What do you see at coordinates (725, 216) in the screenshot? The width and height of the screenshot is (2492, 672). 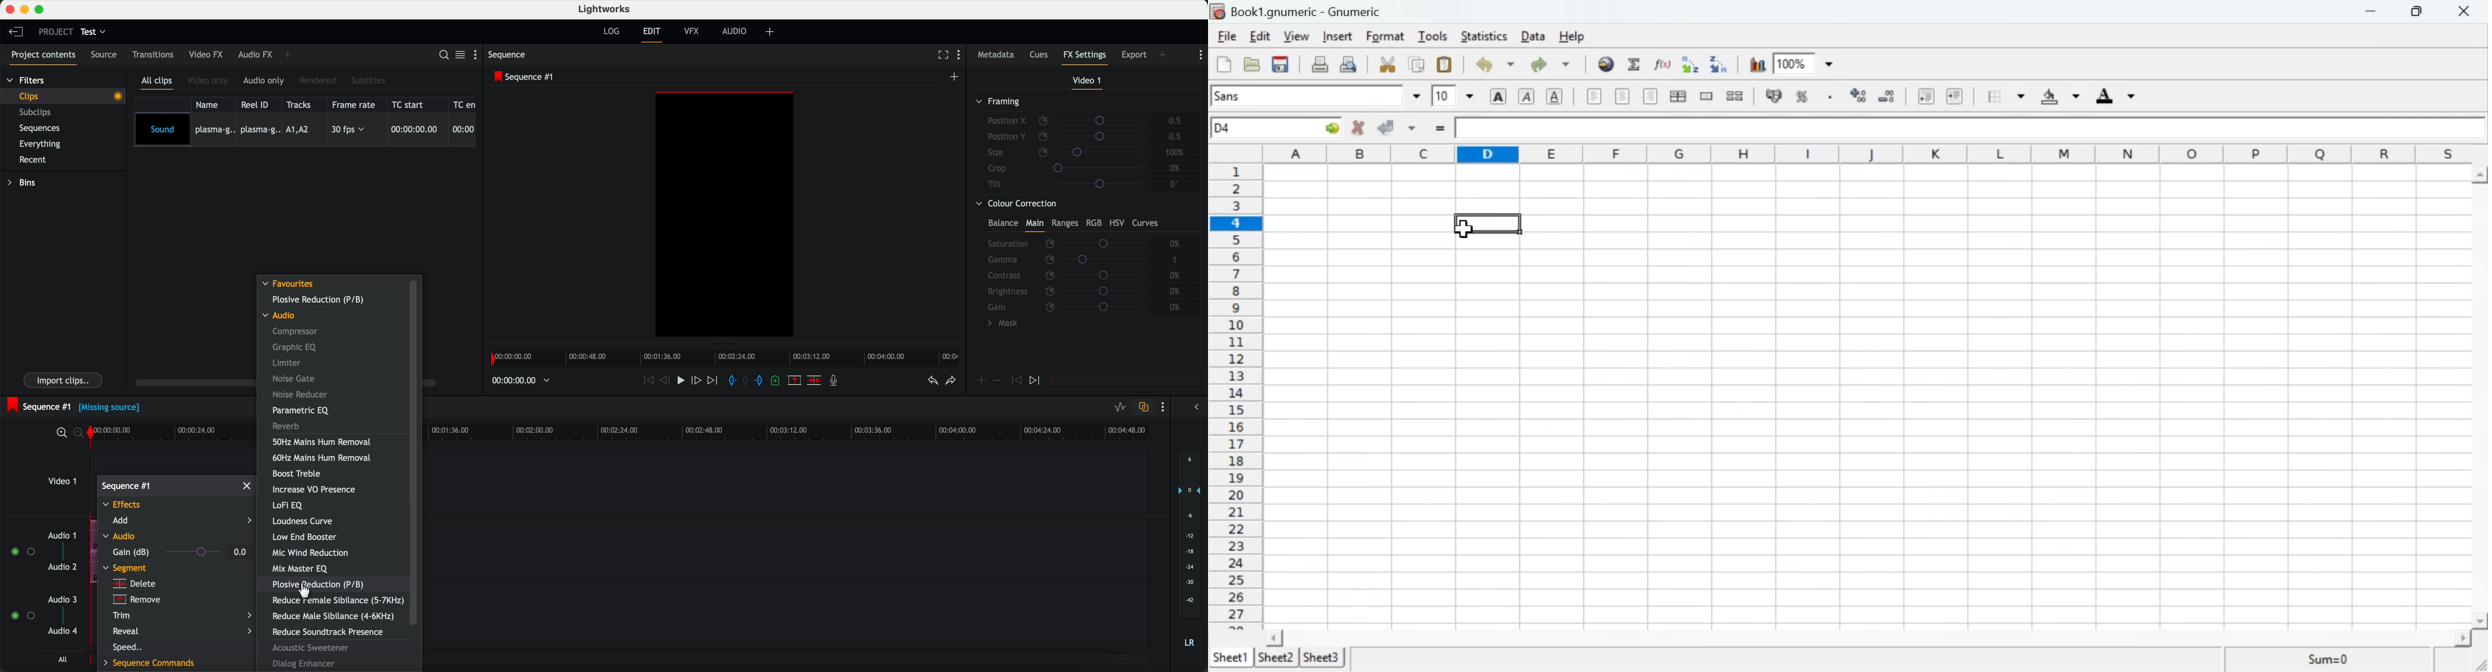 I see `workspace` at bounding box center [725, 216].